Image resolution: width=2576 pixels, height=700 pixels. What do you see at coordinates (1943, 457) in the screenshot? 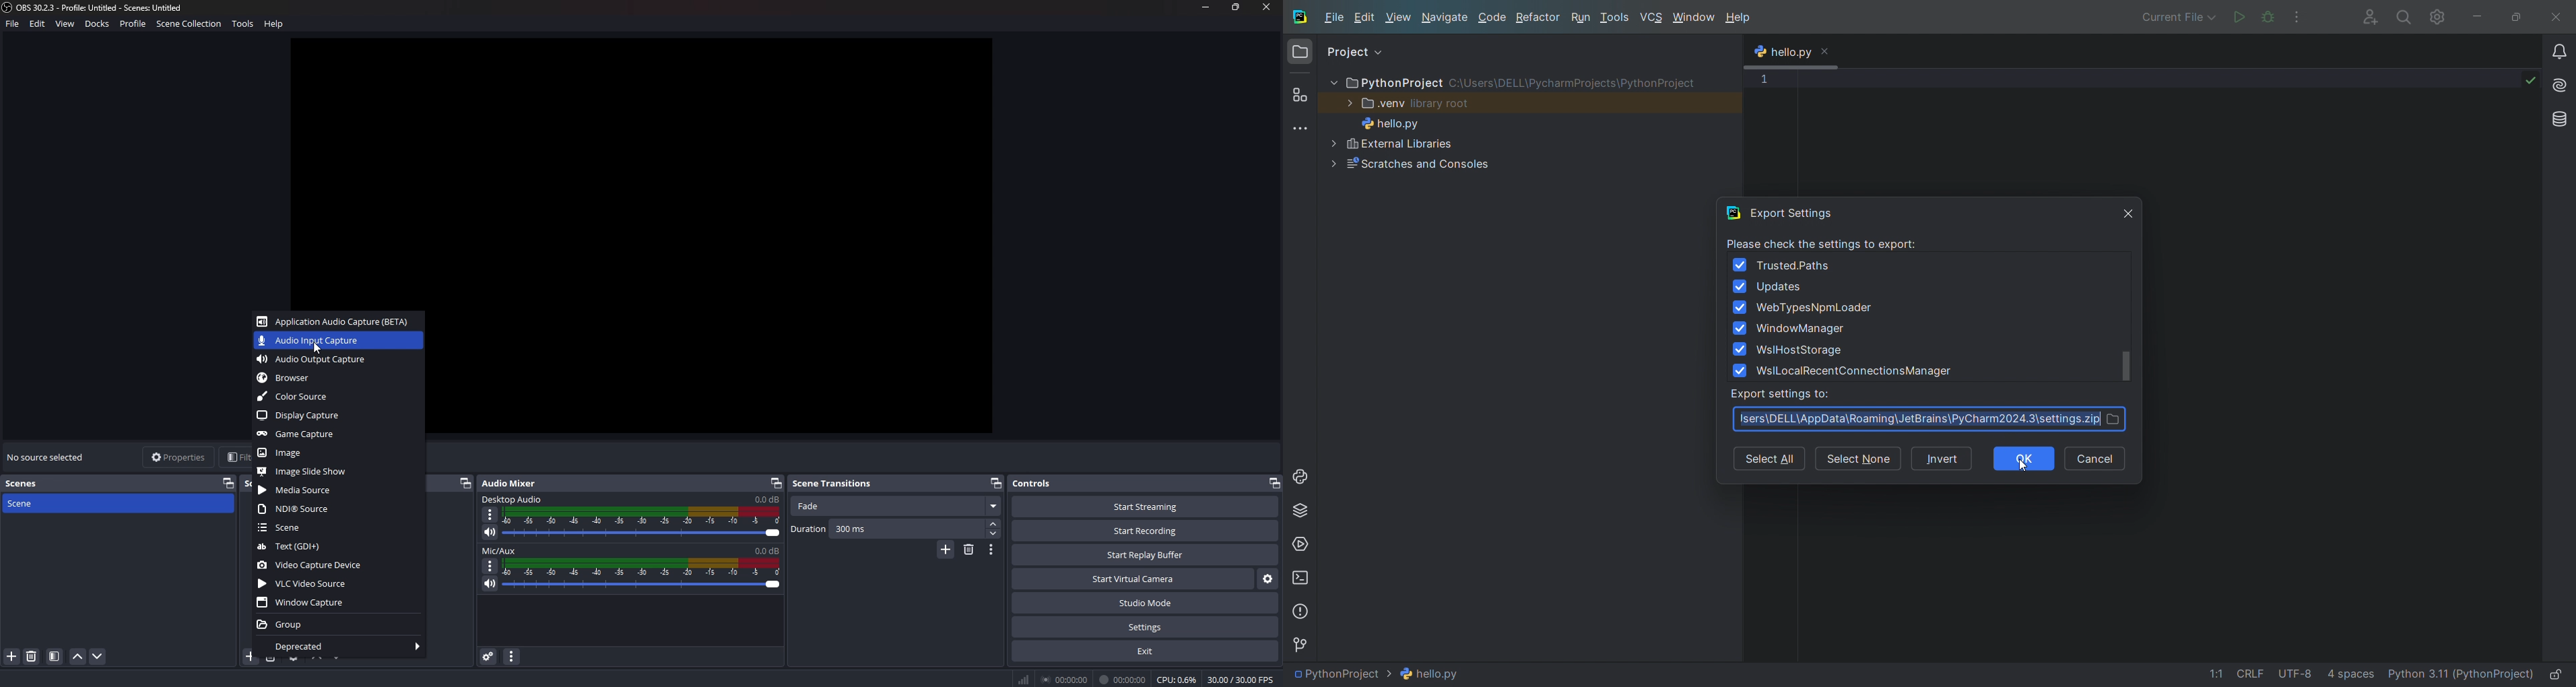
I see `invert` at bounding box center [1943, 457].